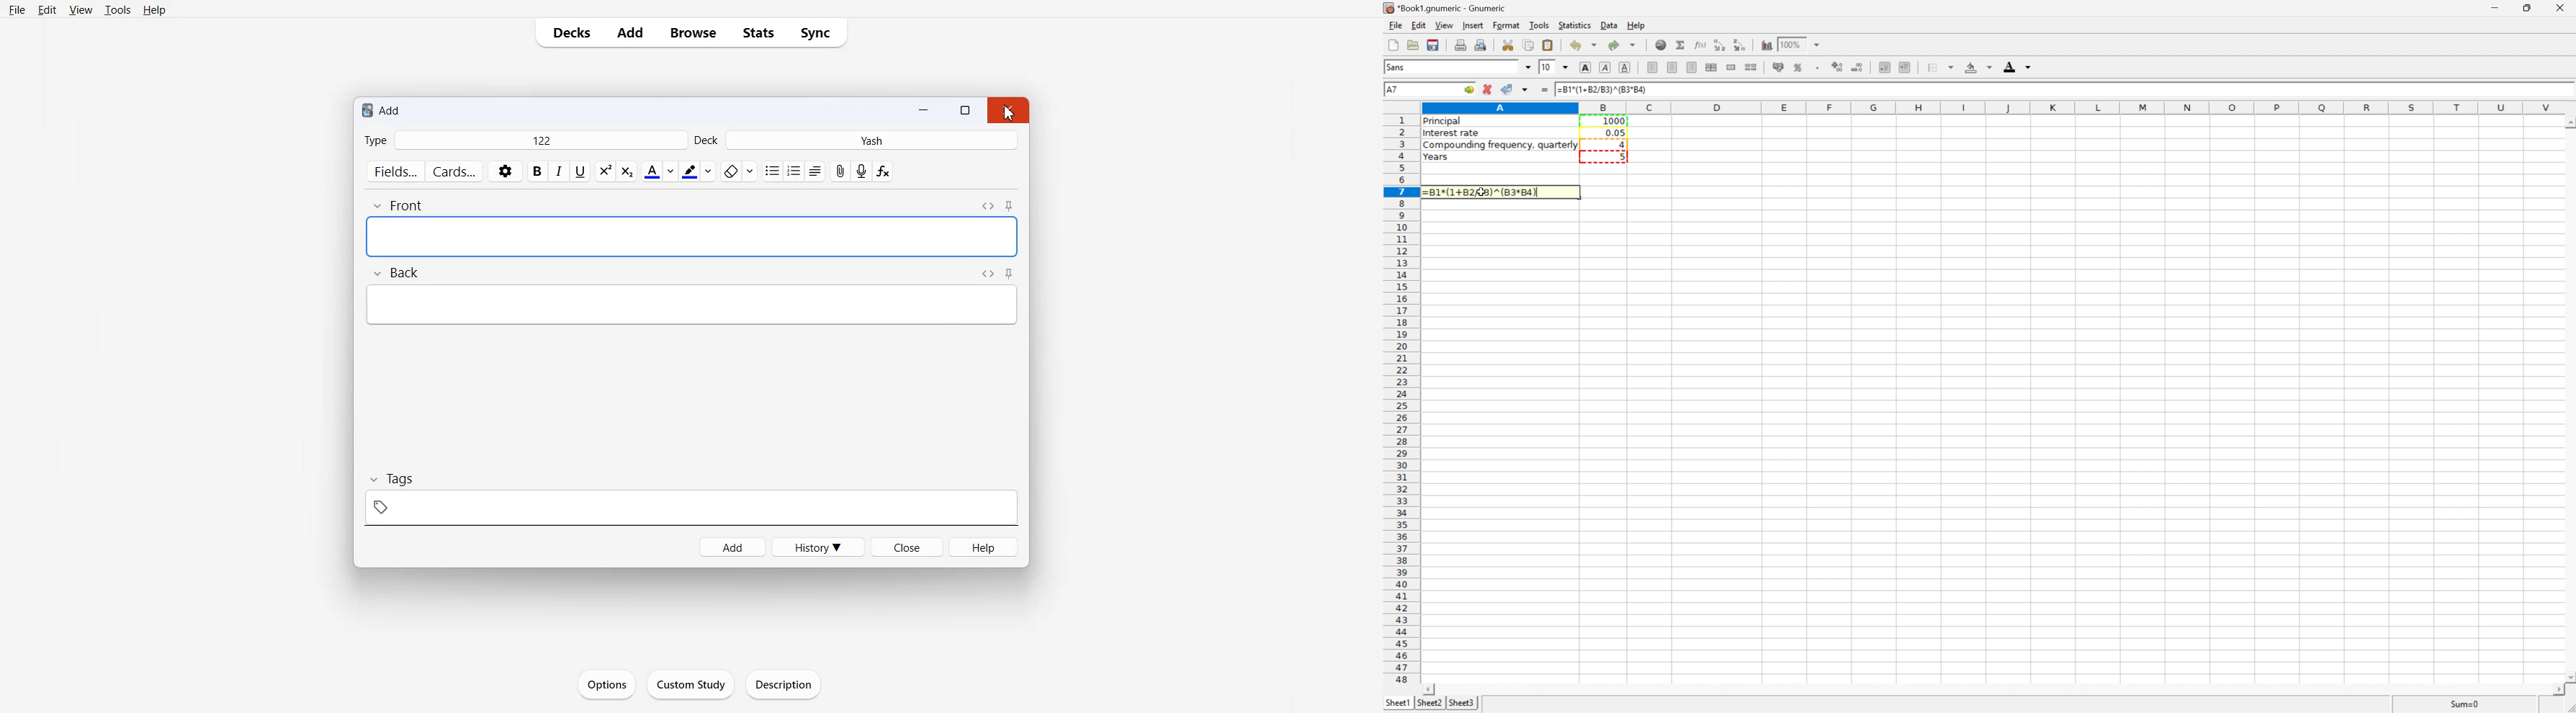 The image size is (2576, 728). What do you see at coordinates (398, 205) in the screenshot?
I see `Front` at bounding box center [398, 205].